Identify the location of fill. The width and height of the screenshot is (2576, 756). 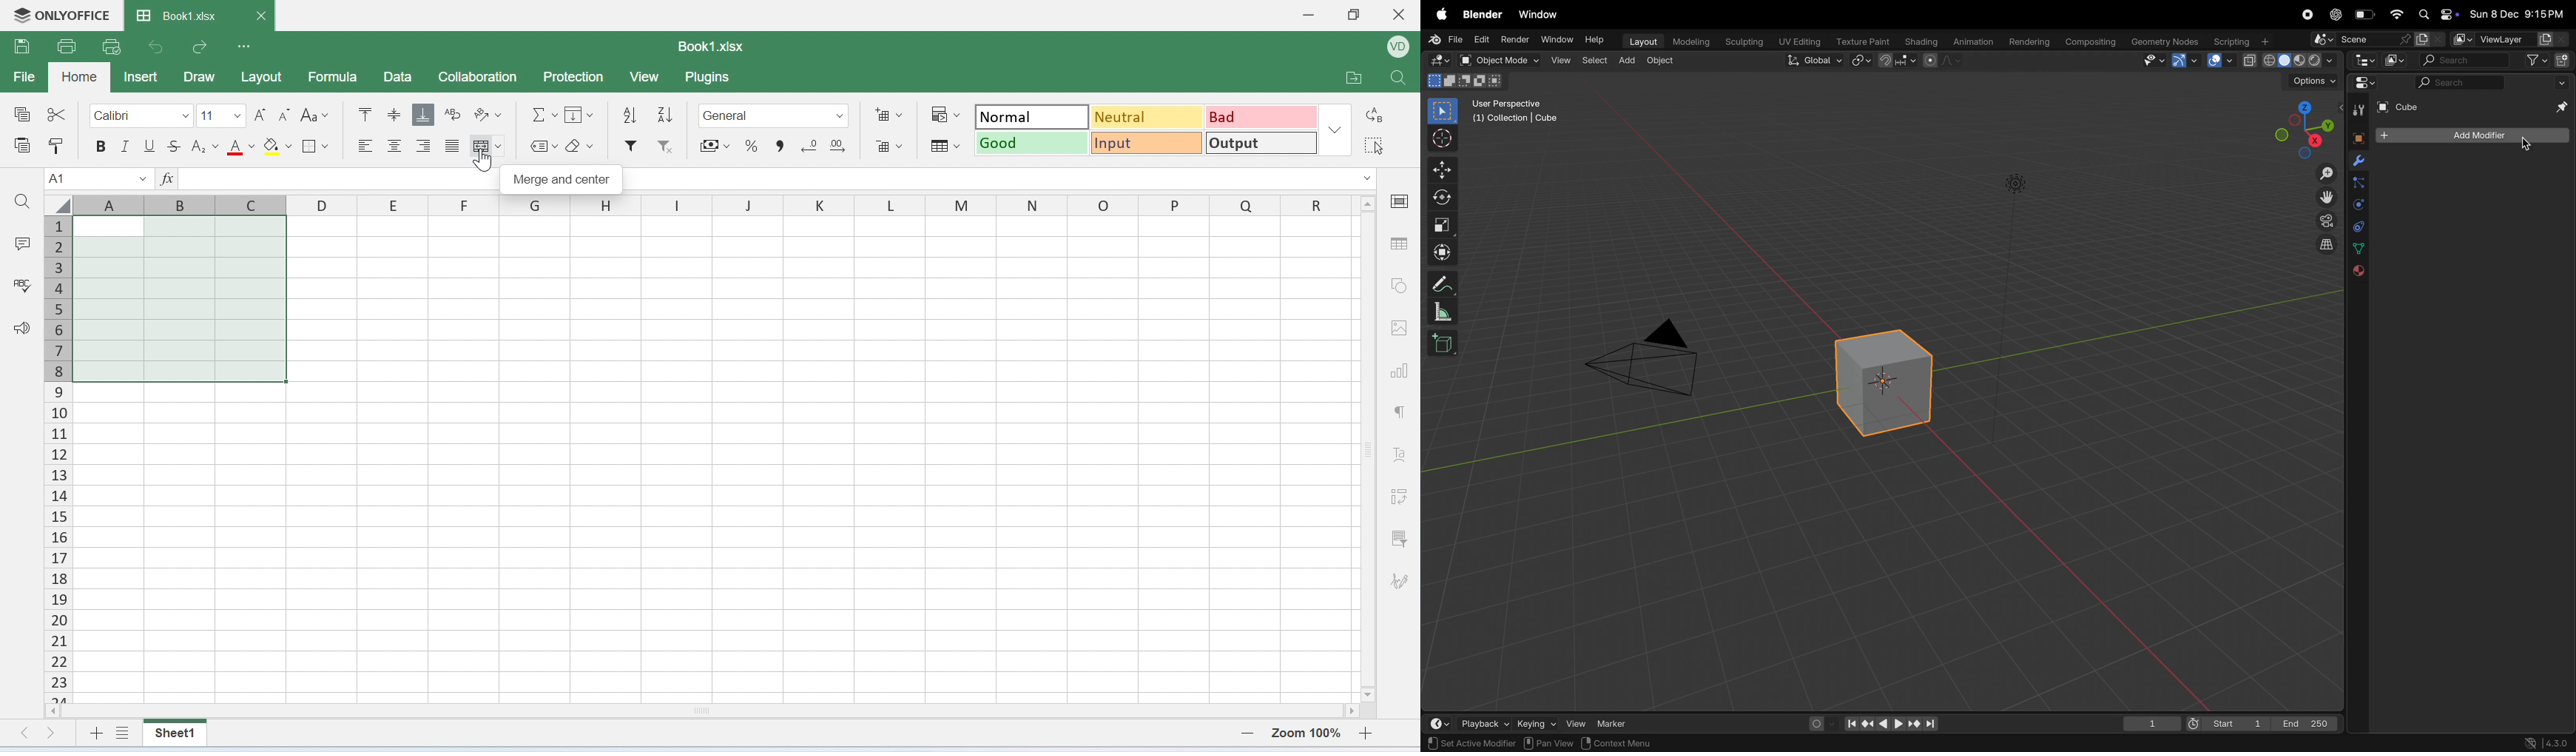
(583, 116).